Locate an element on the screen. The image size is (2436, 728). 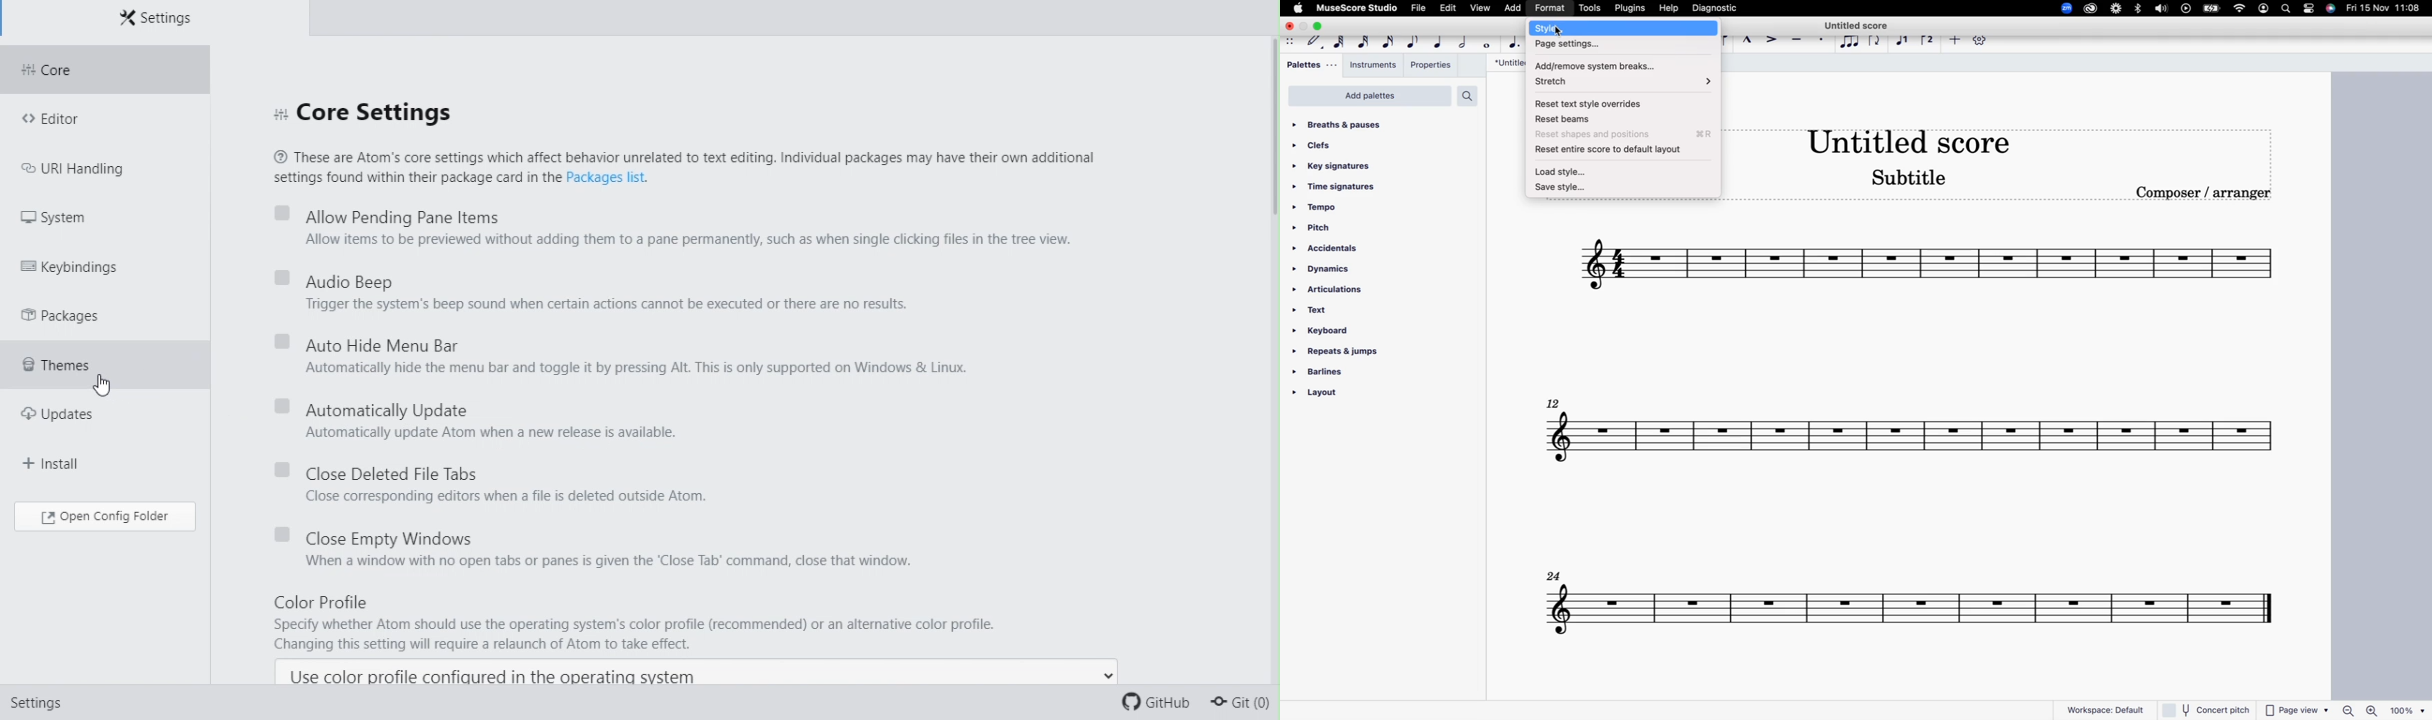
page settings is located at coordinates (1587, 47).